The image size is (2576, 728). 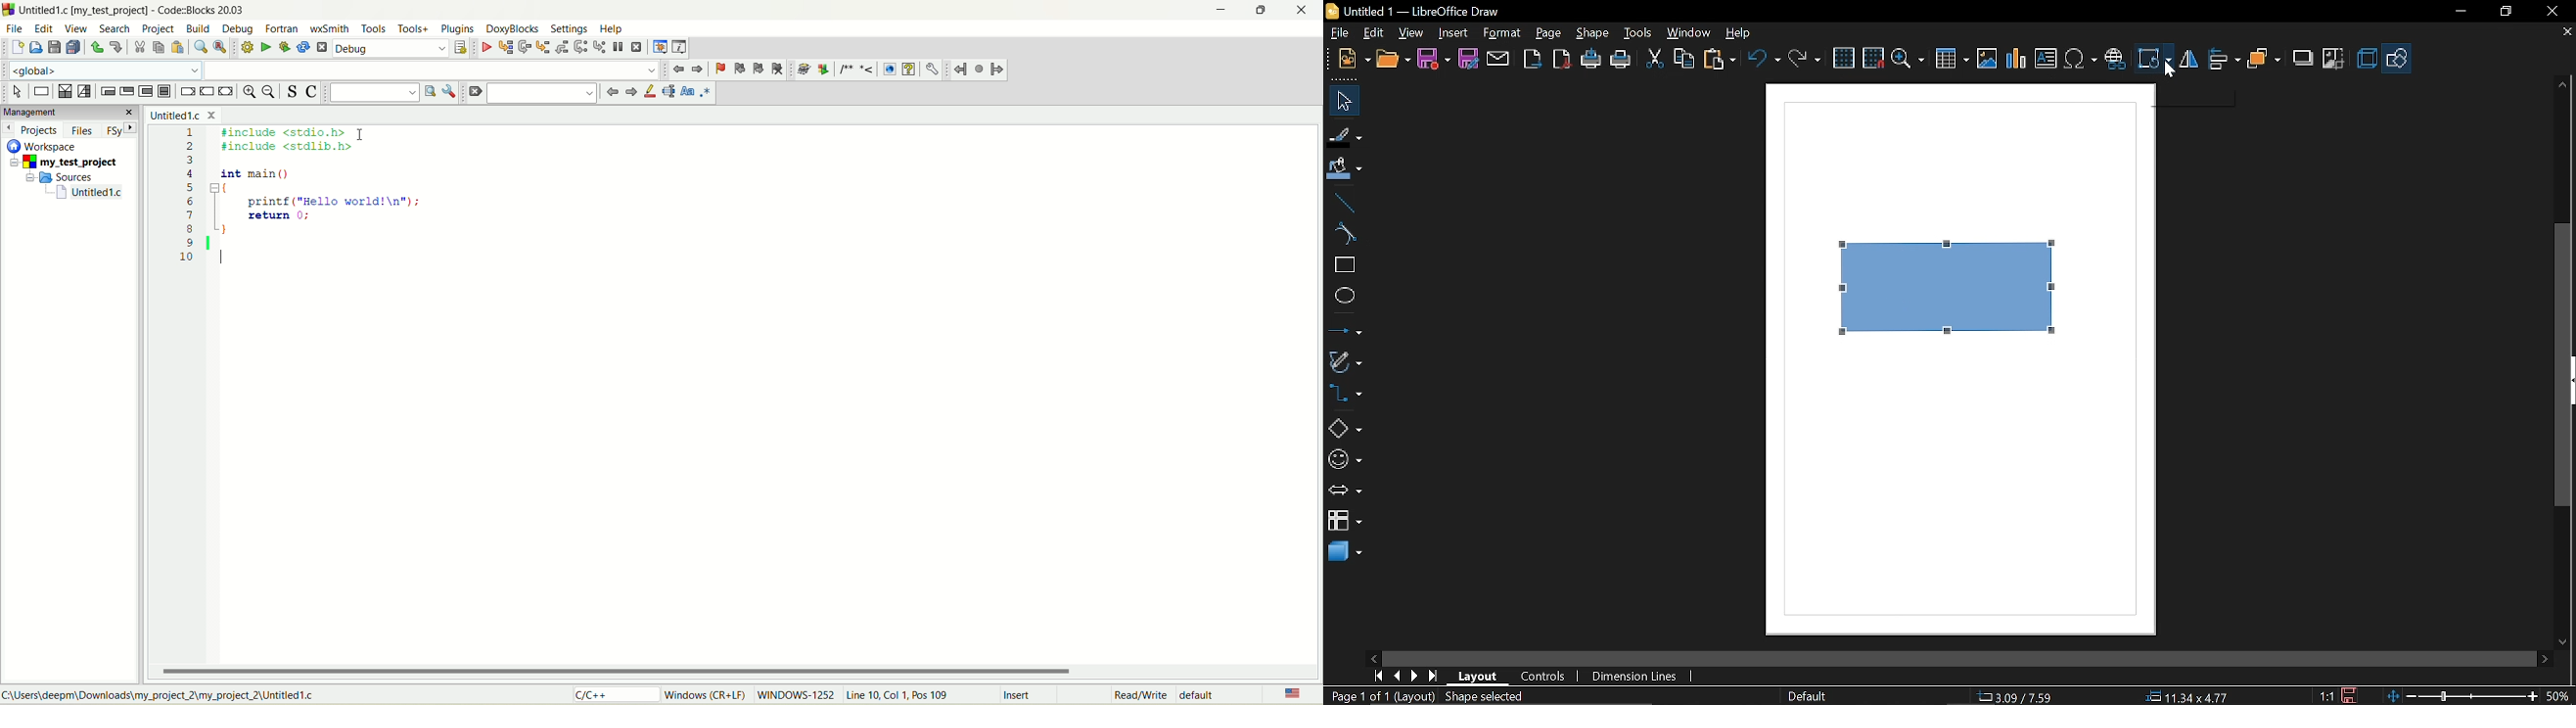 I want to click on clear bookmark, so click(x=779, y=70).